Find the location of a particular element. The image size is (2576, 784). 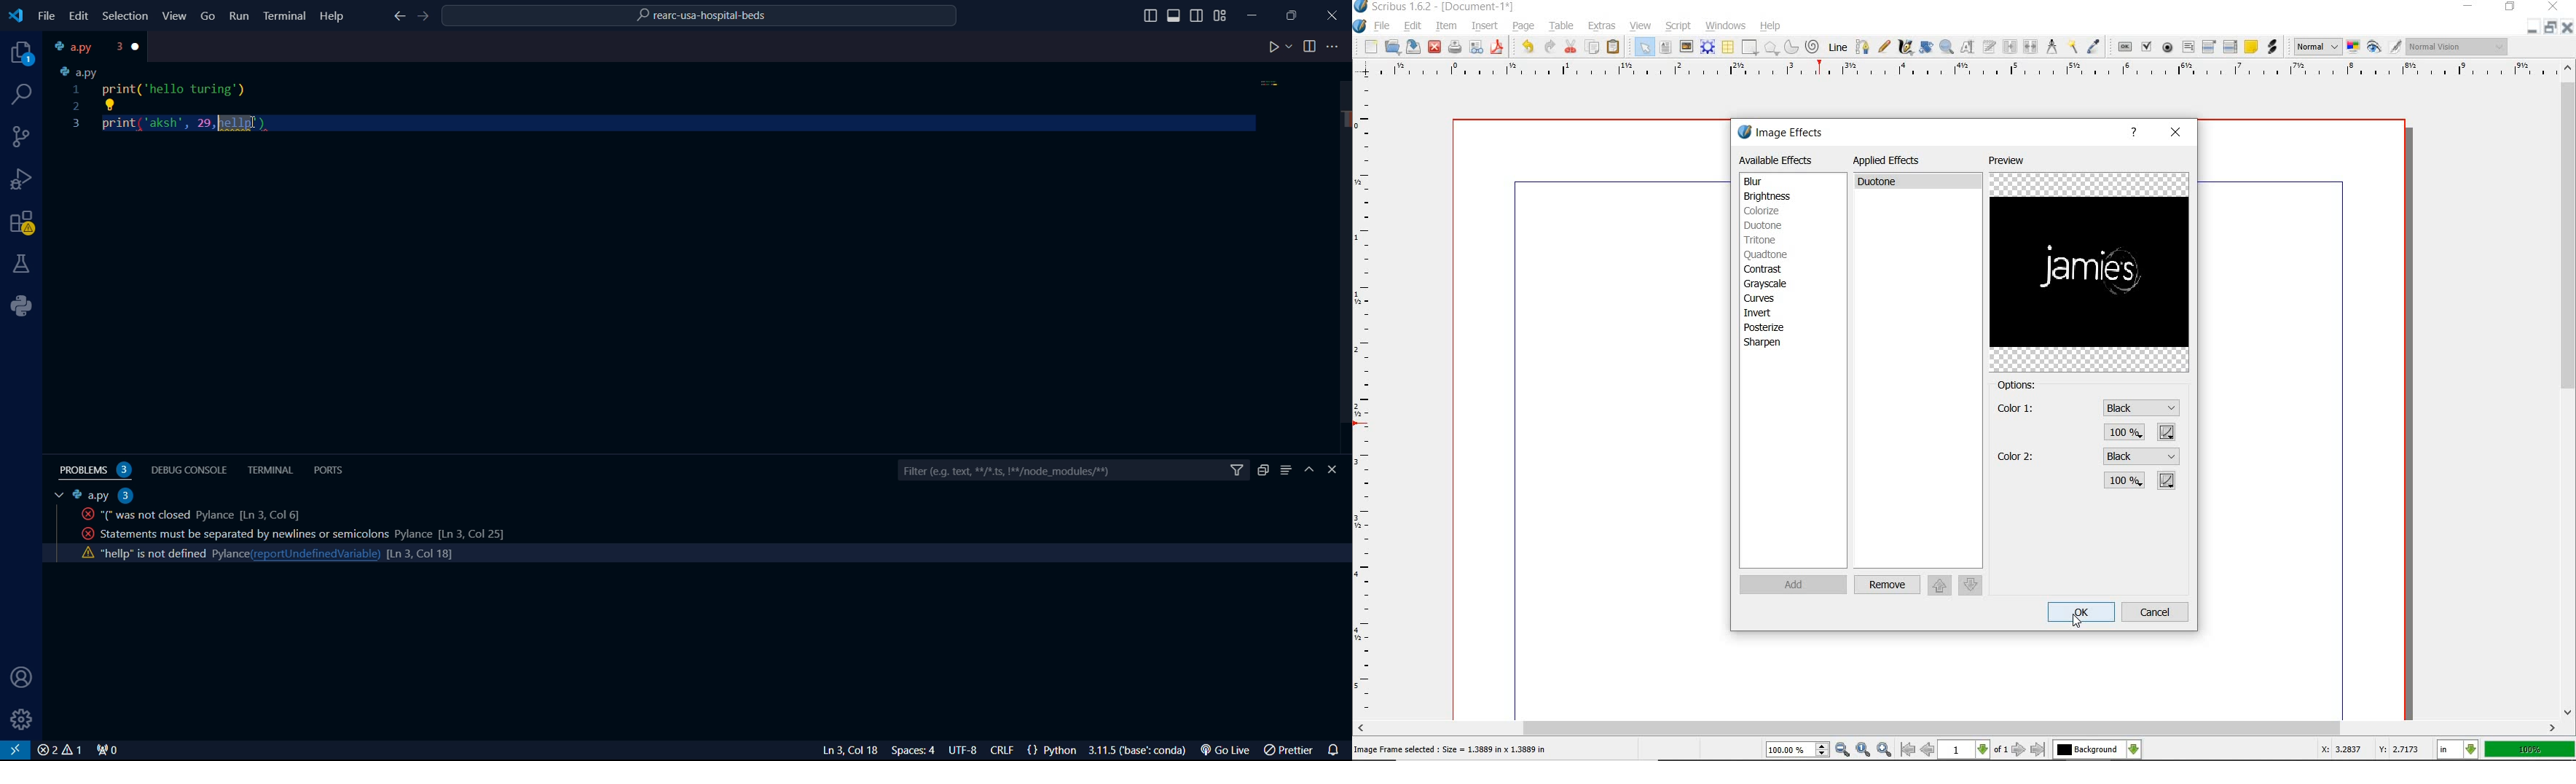

close is located at coordinates (1436, 46).